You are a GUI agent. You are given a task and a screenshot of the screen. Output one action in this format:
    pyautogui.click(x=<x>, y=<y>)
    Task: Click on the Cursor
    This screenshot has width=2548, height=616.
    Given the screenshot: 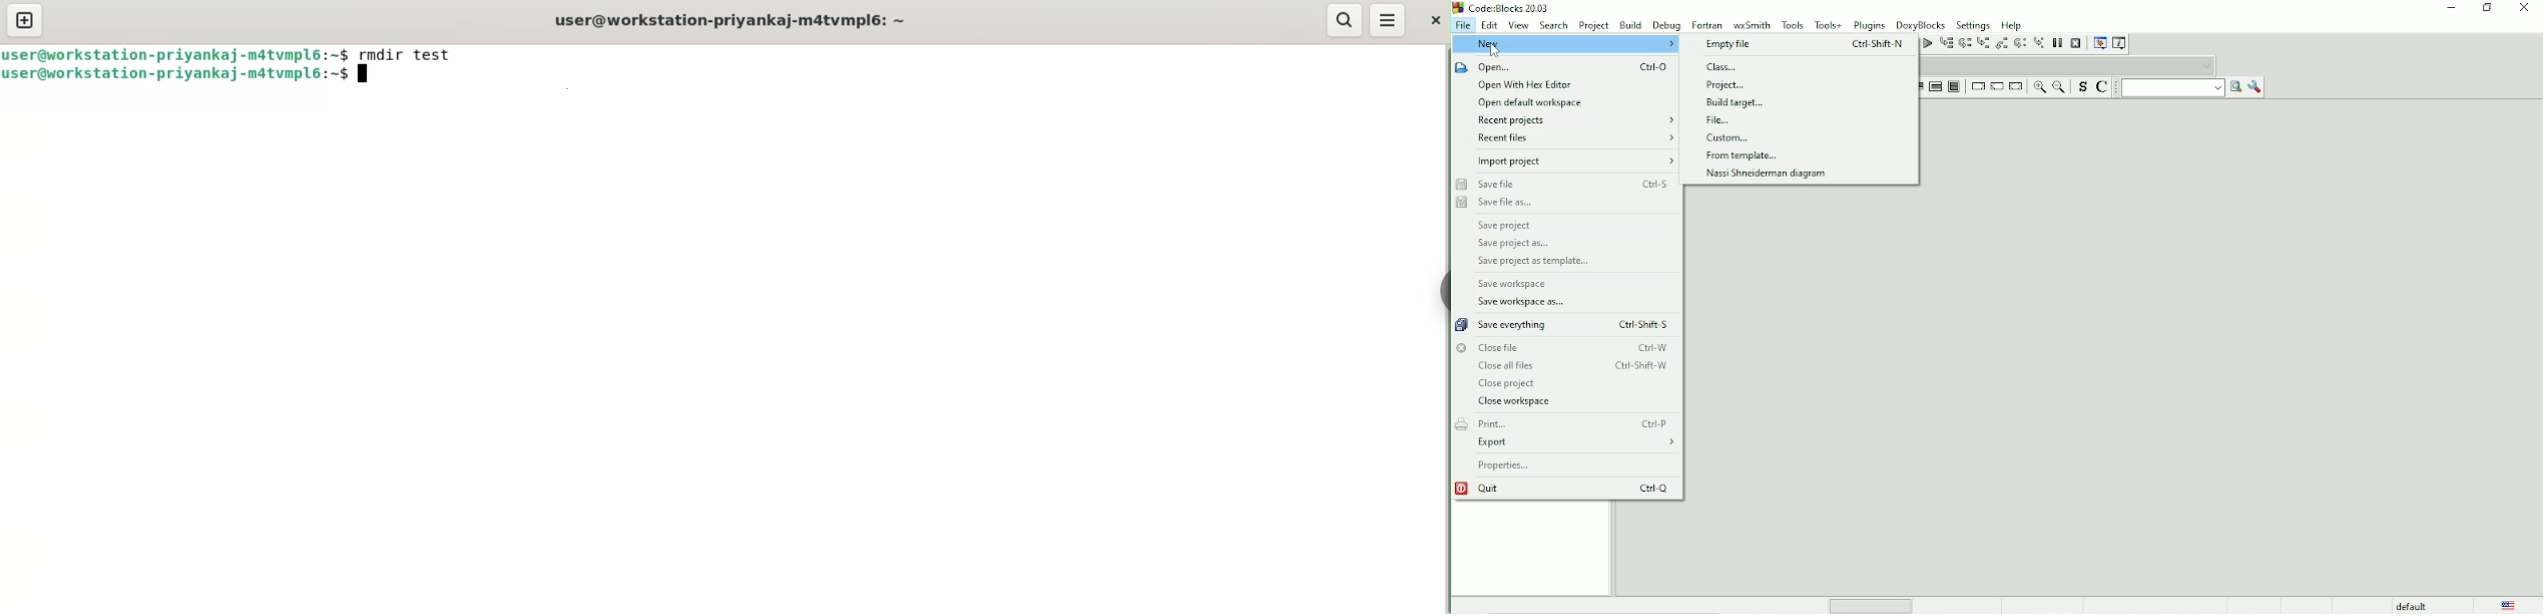 What is the action you would take?
    pyautogui.click(x=1496, y=50)
    